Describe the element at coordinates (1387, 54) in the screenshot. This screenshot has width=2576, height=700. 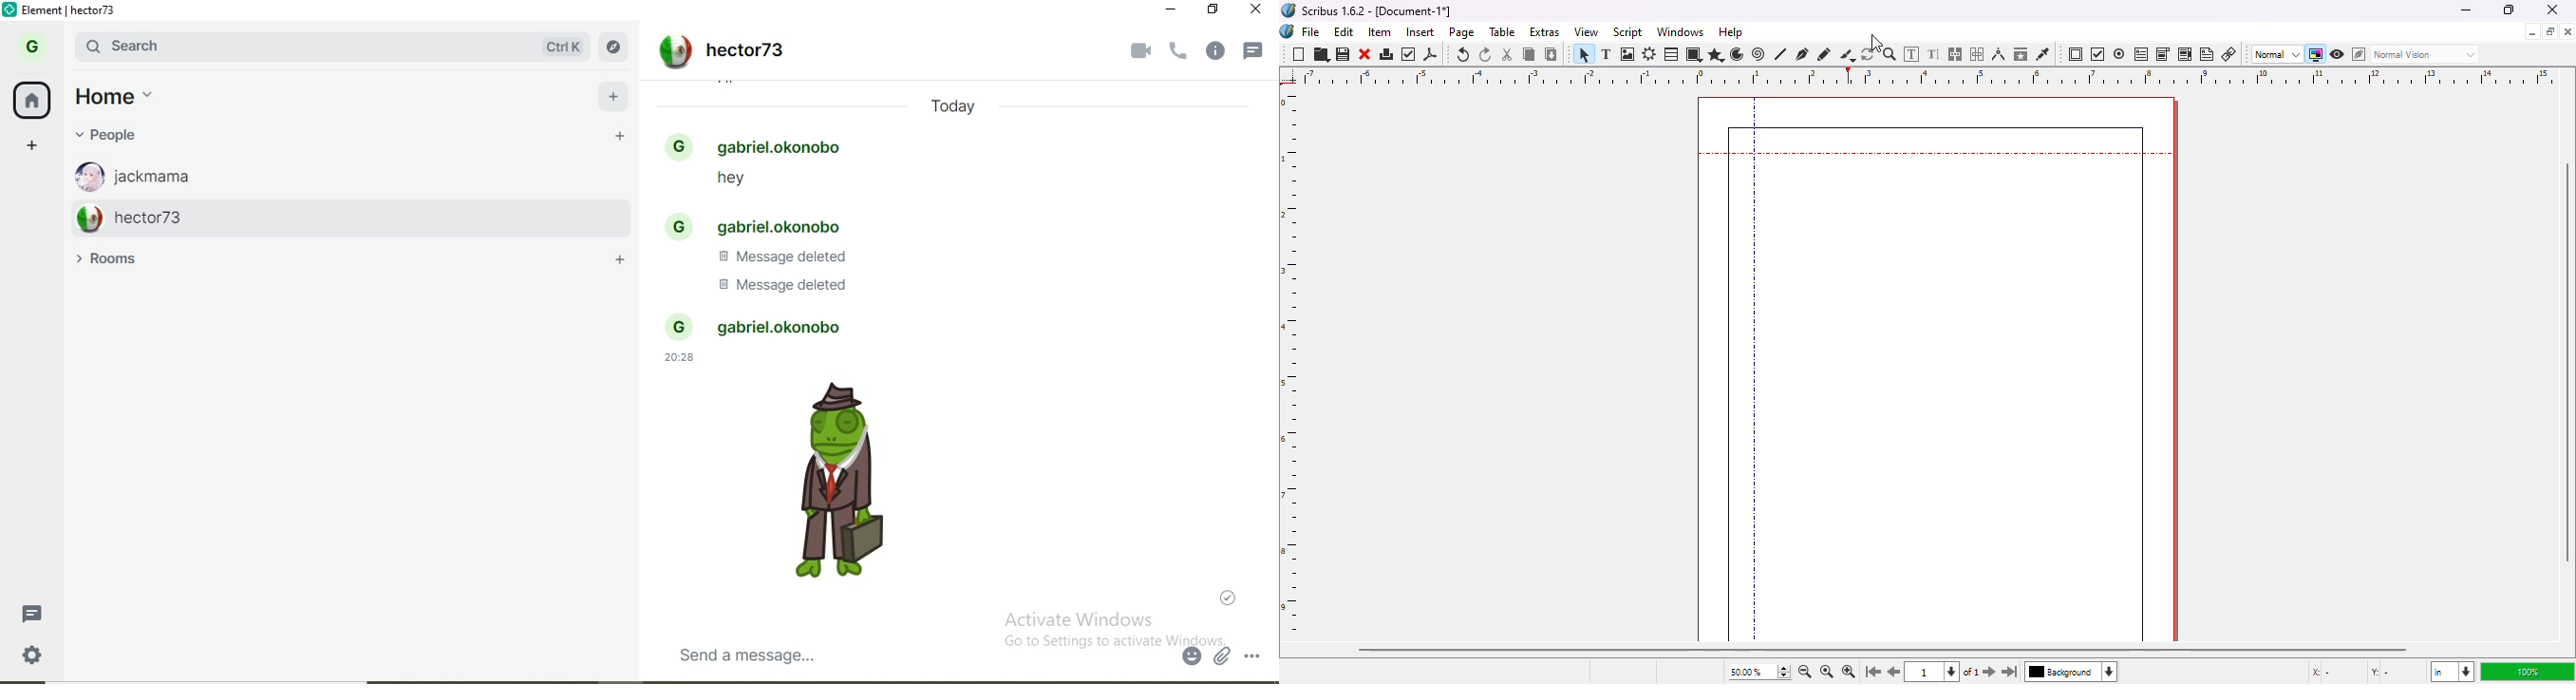
I see `print` at that location.